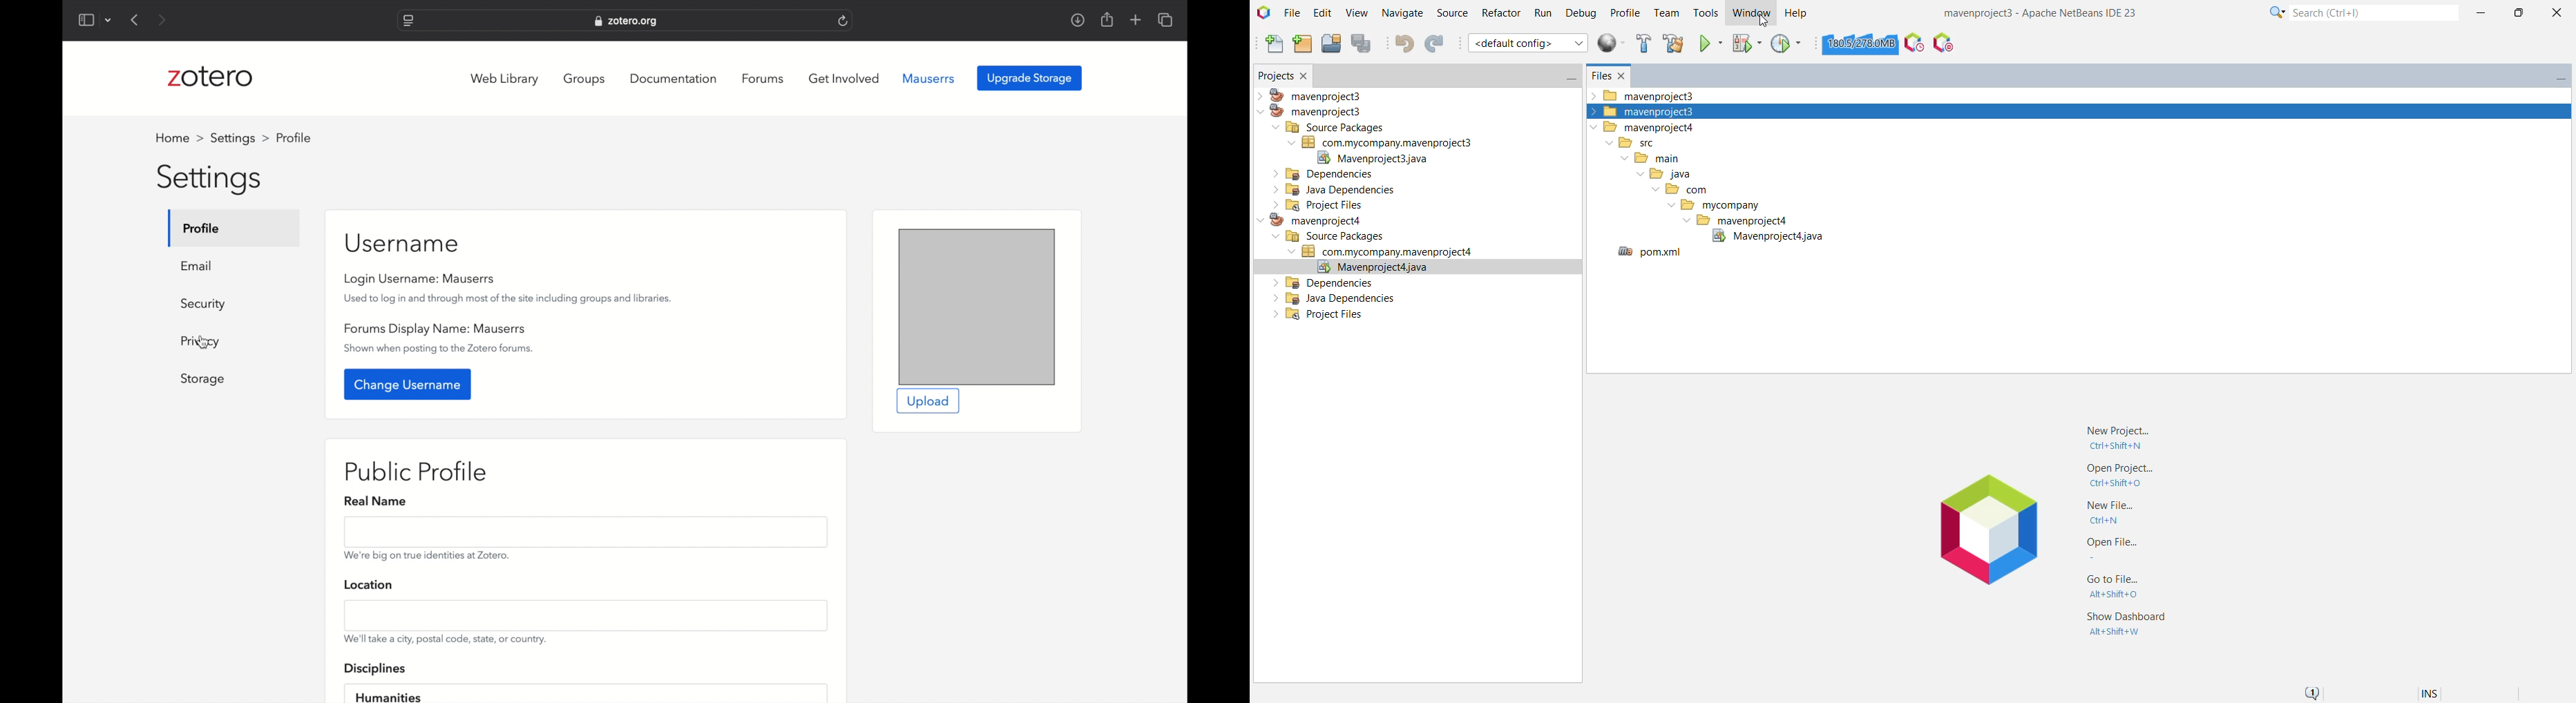 The width and height of the screenshot is (2576, 728). Describe the element at coordinates (439, 348) in the screenshot. I see `show when posting to the zotero forums` at that location.